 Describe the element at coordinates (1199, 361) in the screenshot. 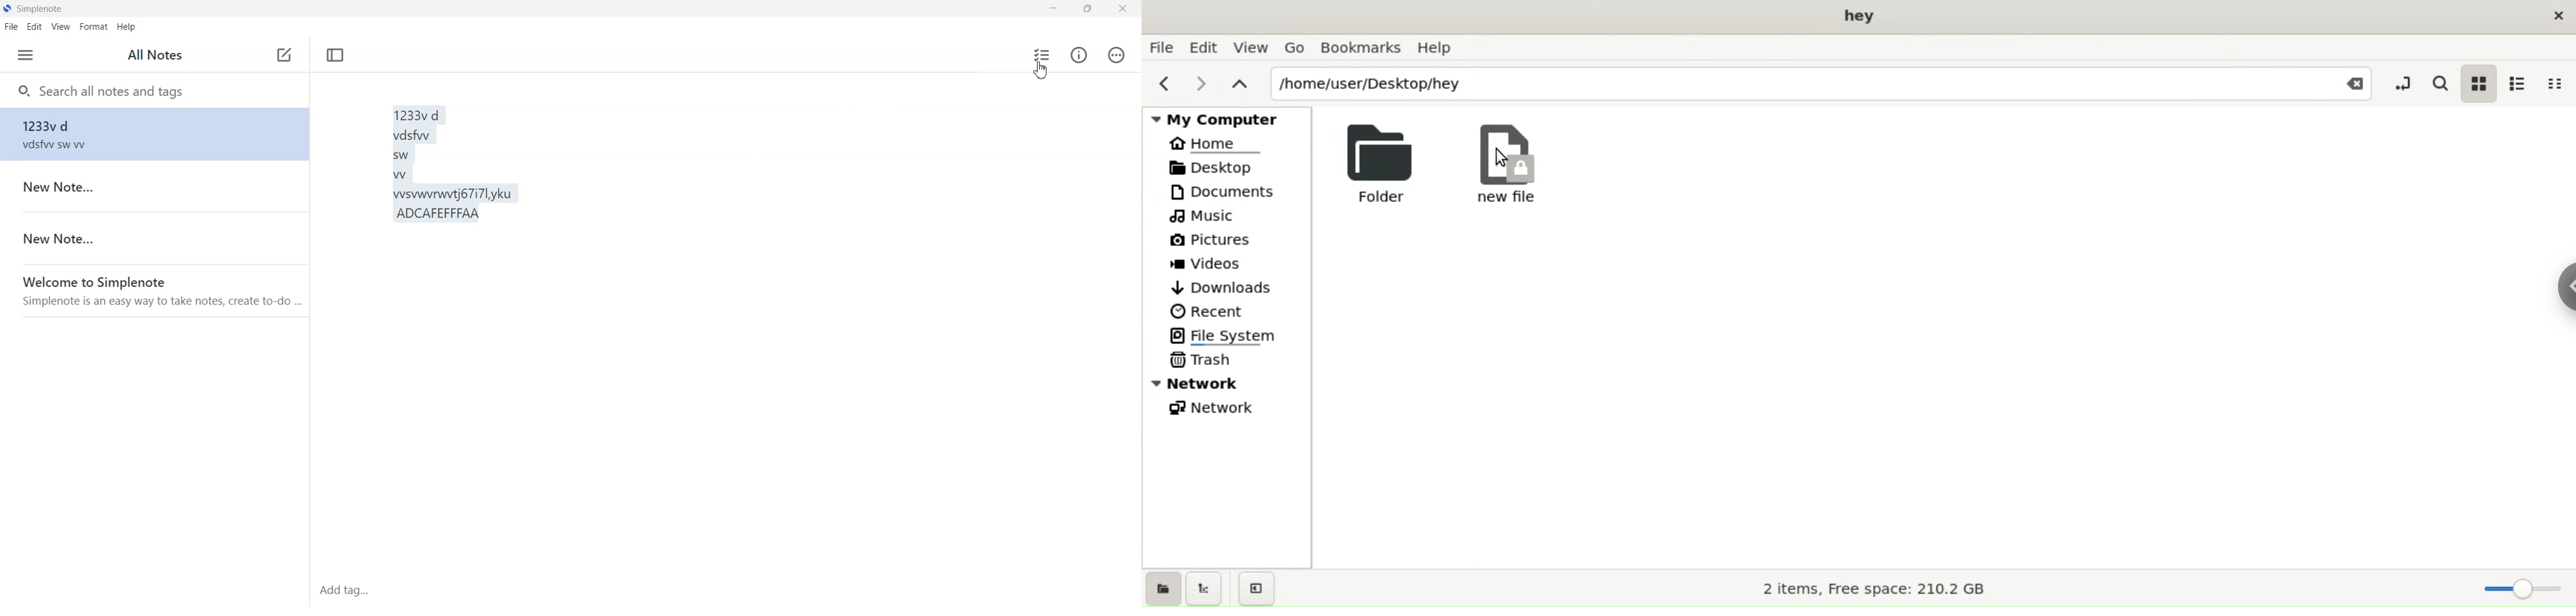

I see `Trash` at that location.